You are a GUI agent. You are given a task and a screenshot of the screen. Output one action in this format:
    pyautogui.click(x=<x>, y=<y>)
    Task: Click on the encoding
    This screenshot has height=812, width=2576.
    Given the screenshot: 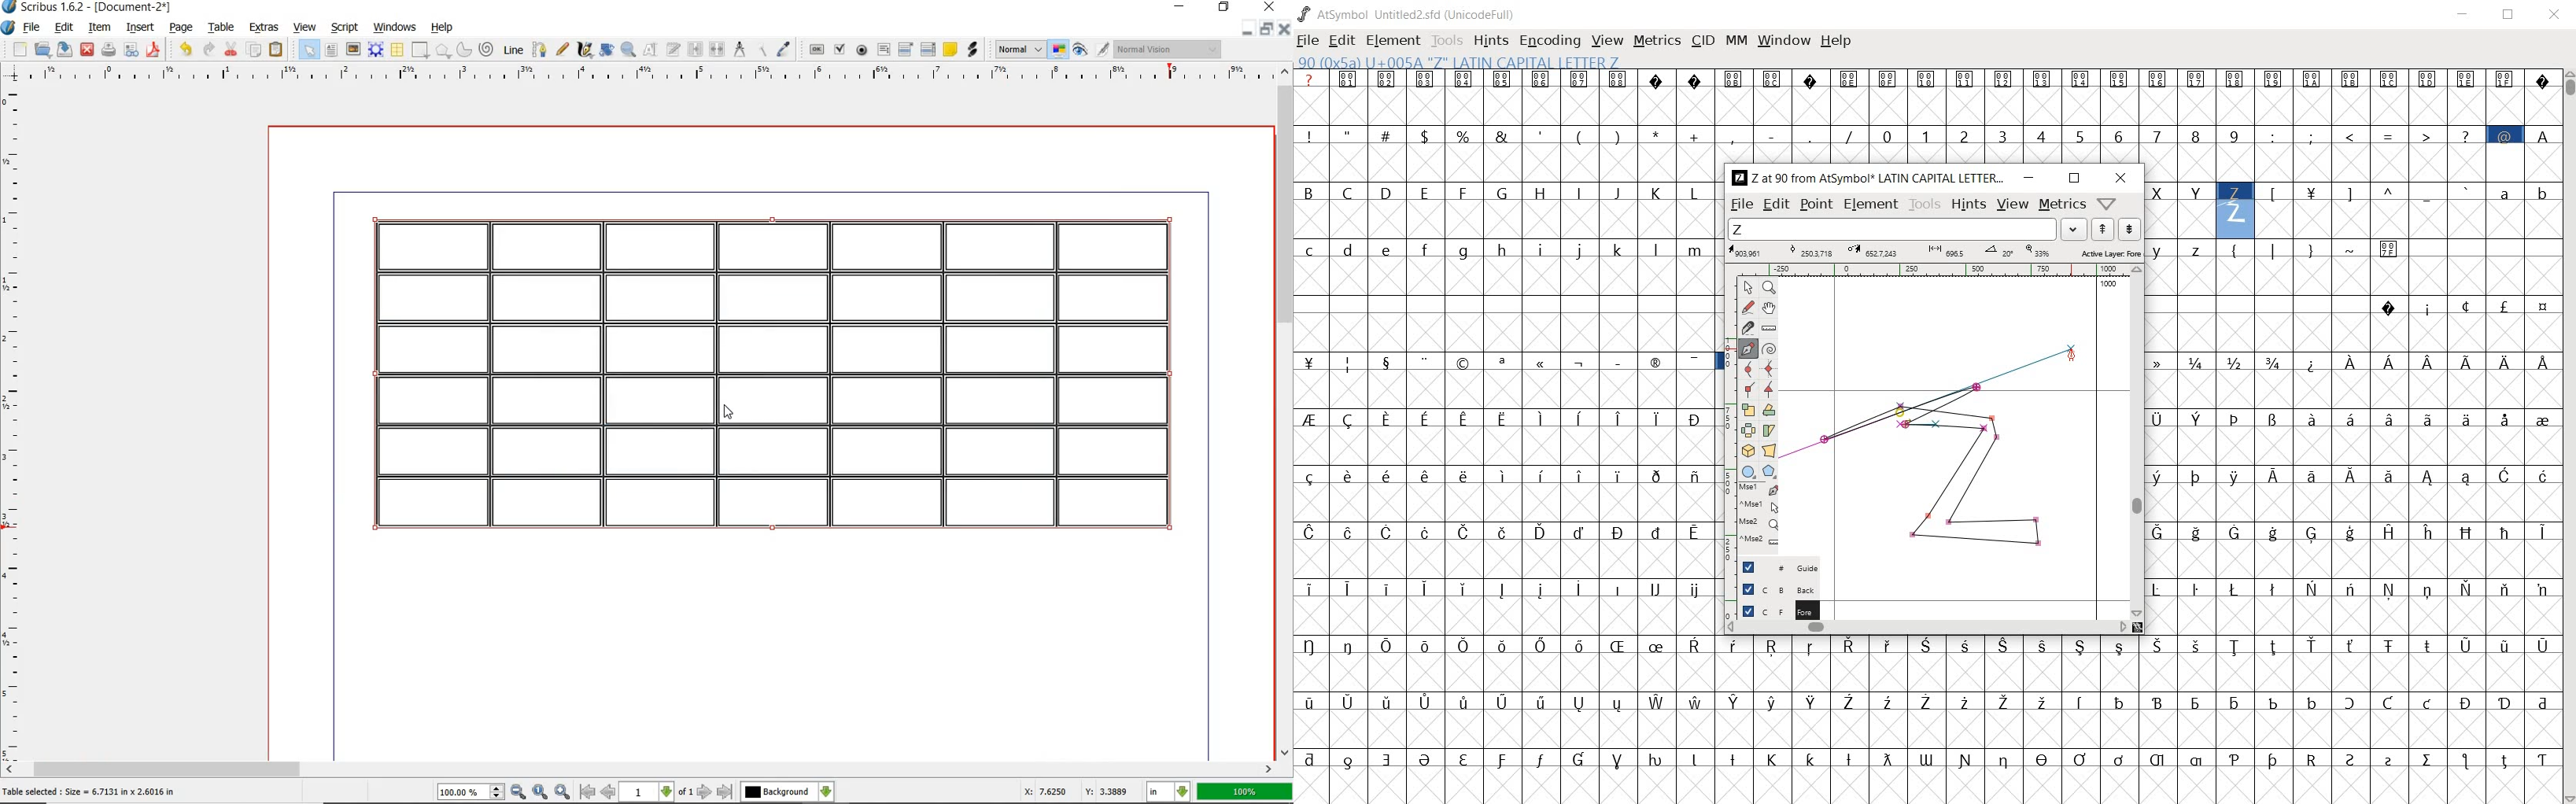 What is the action you would take?
    pyautogui.click(x=1548, y=41)
    